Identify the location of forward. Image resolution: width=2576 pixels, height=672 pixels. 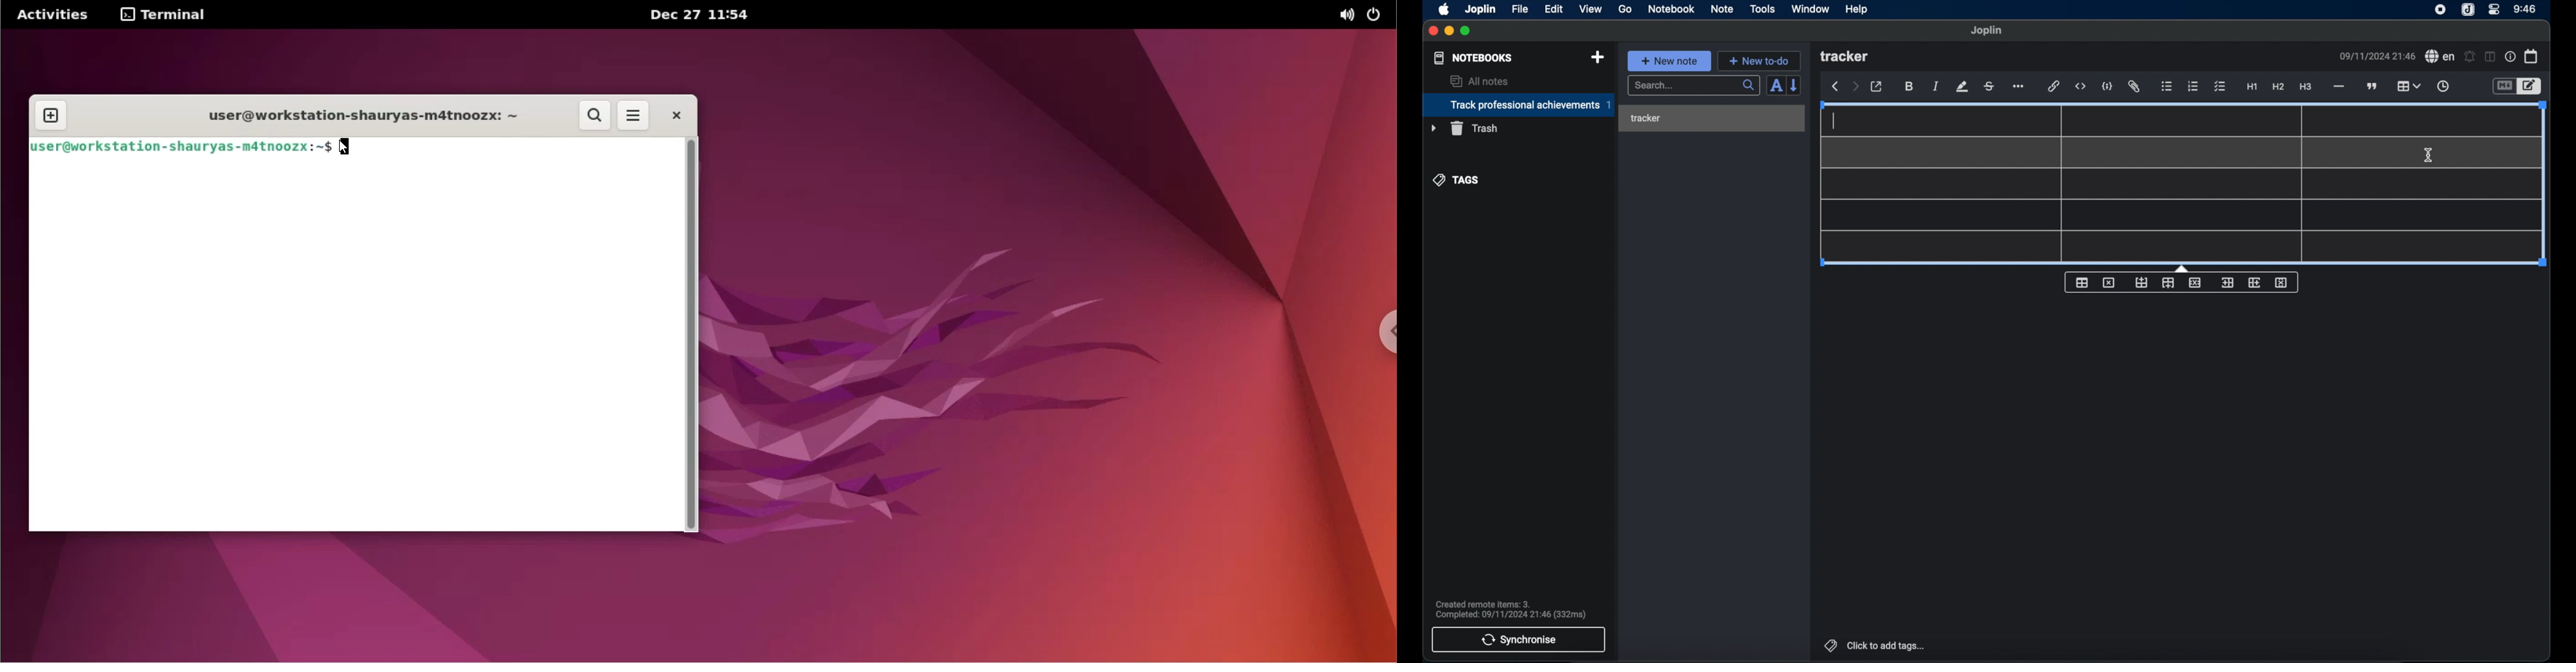
(1855, 87).